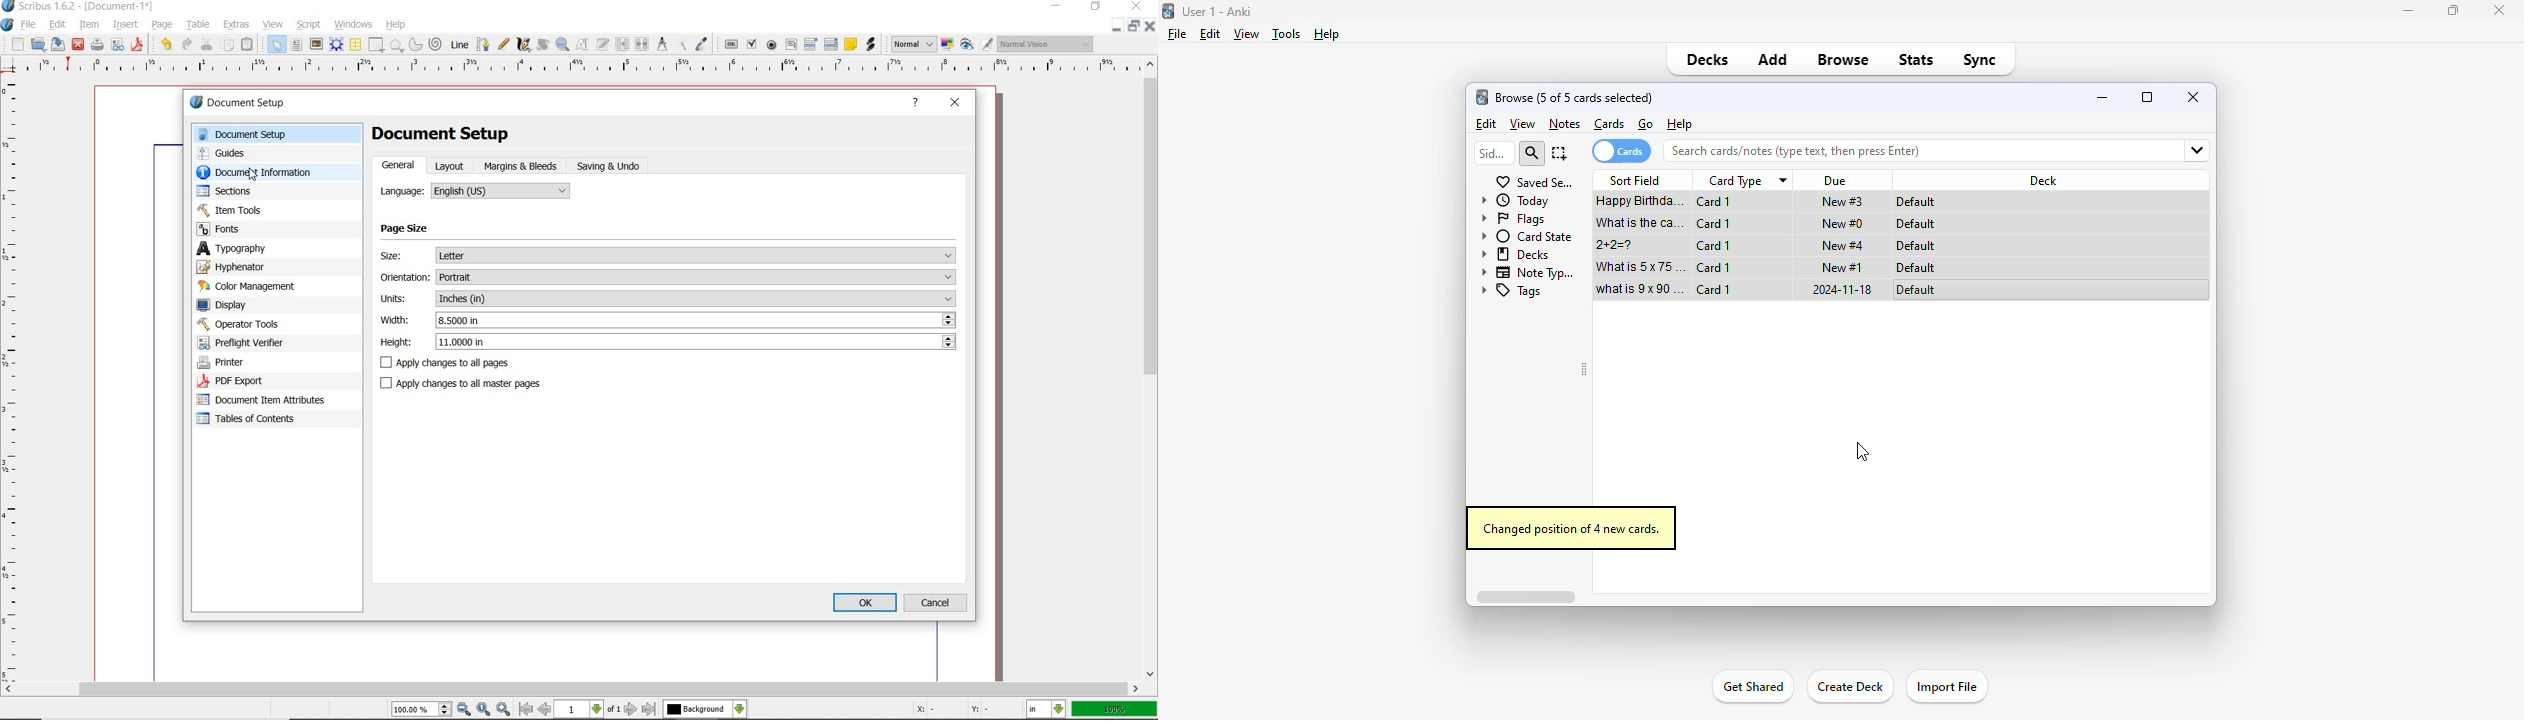 This screenshot has width=2548, height=728. What do you see at coordinates (543, 46) in the screenshot?
I see `rotate item` at bounding box center [543, 46].